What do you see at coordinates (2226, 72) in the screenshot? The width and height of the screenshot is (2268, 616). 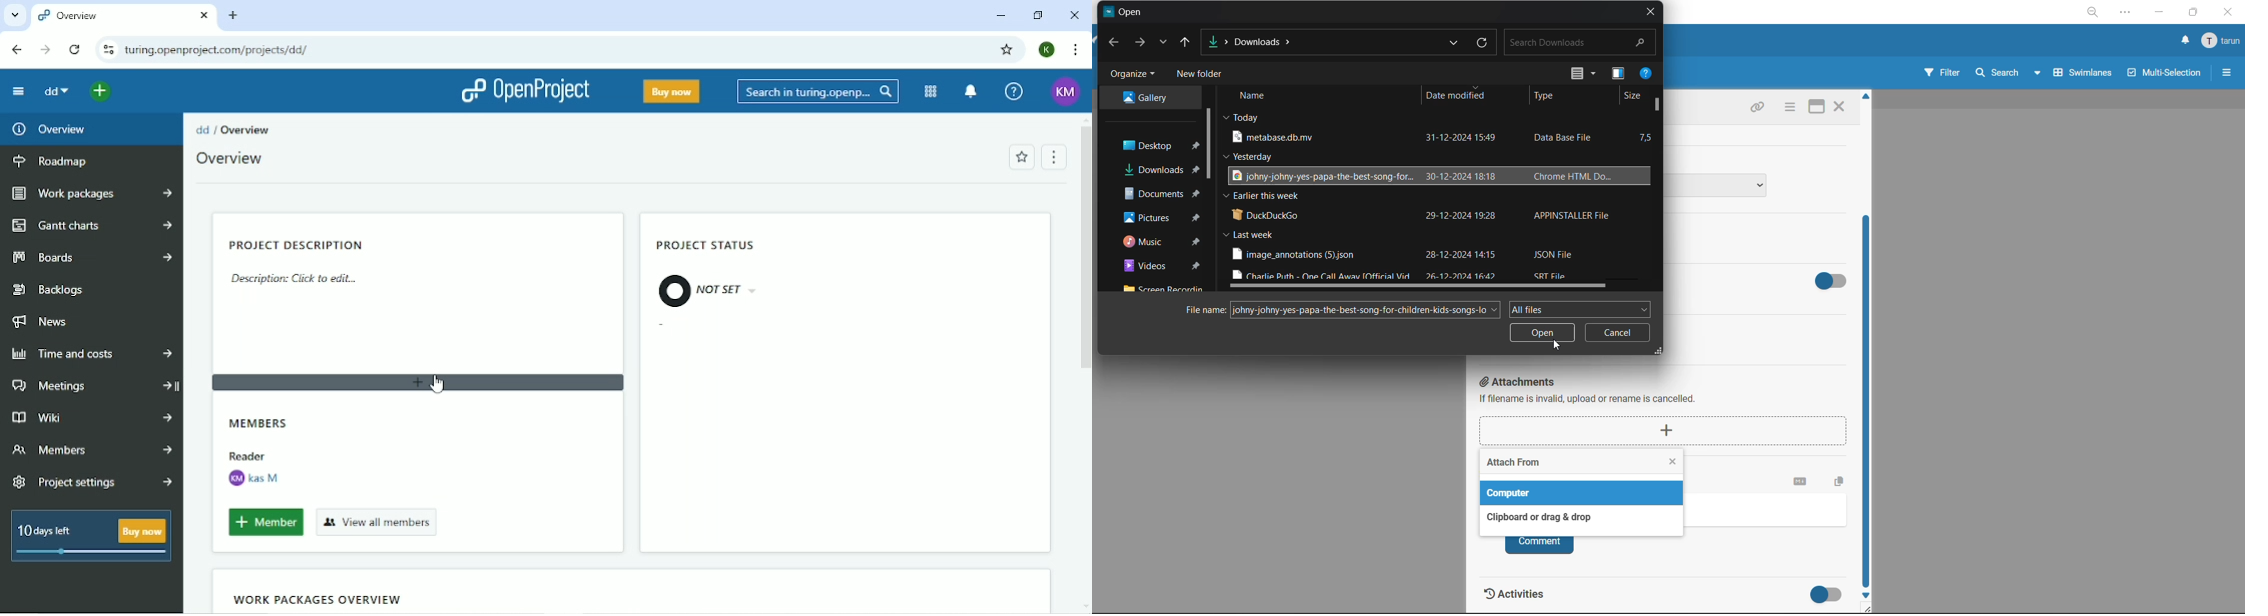 I see `sidebar` at bounding box center [2226, 72].